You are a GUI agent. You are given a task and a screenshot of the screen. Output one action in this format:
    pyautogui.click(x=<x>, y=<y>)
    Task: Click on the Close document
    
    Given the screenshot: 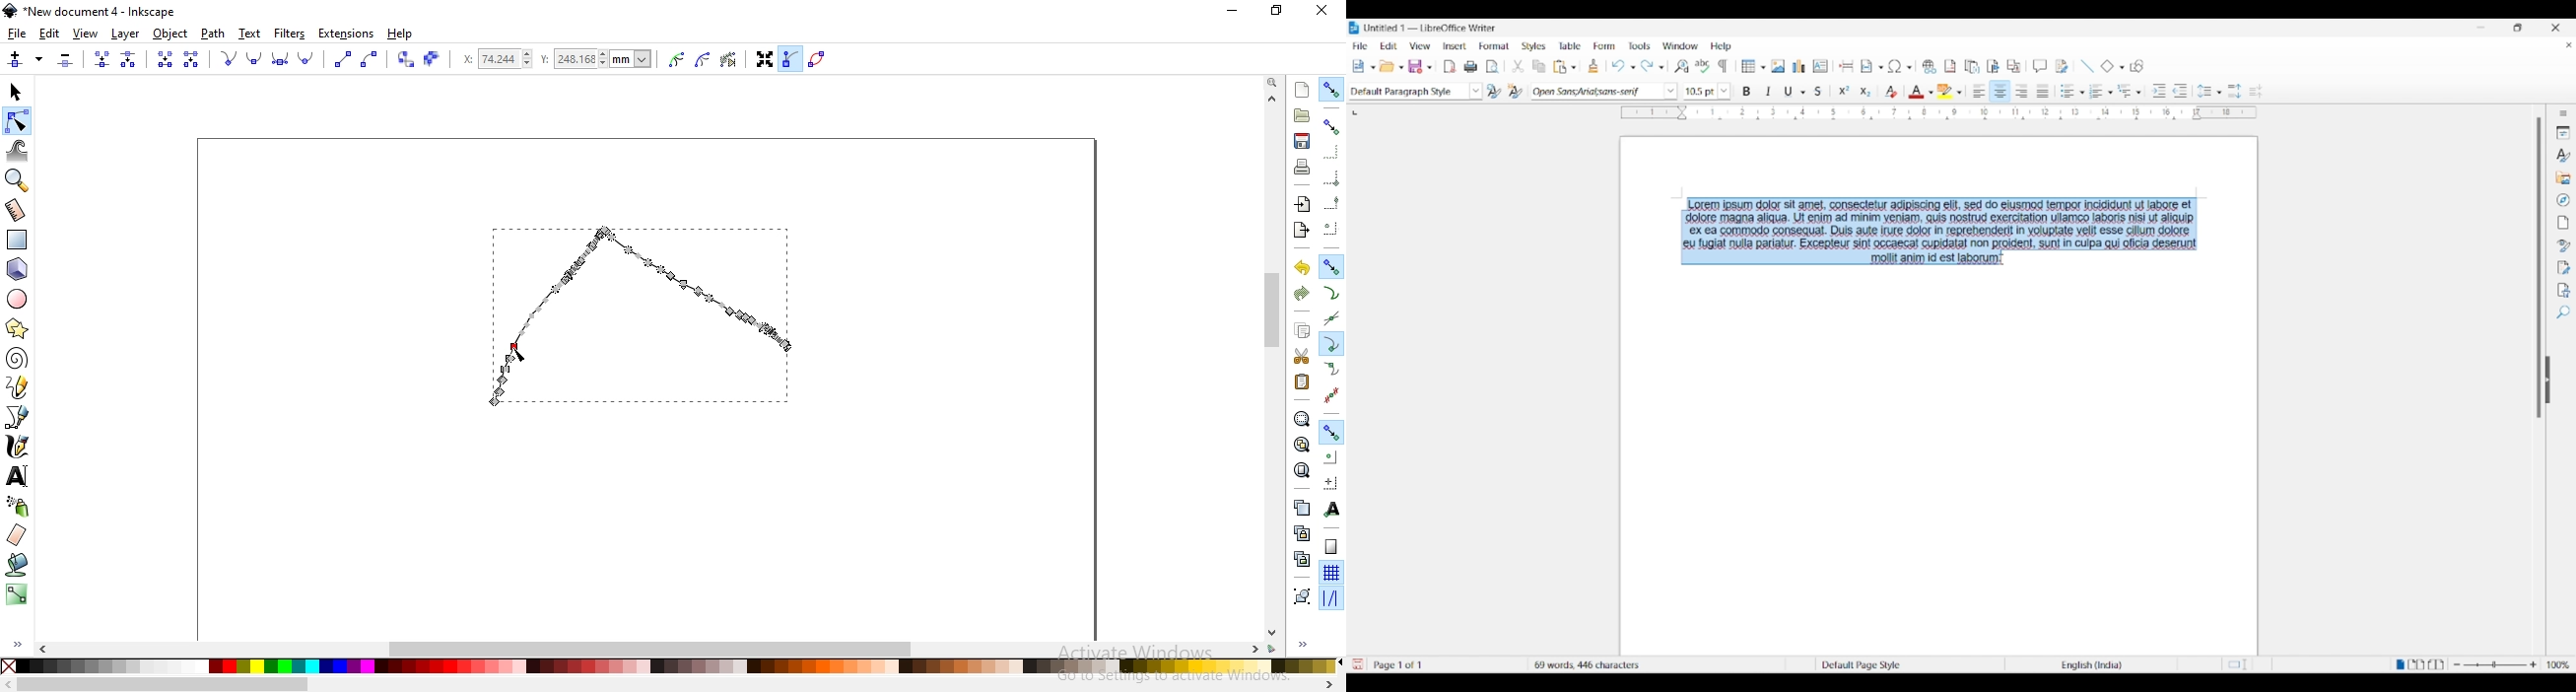 What is the action you would take?
    pyautogui.click(x=2569, y=45)
    